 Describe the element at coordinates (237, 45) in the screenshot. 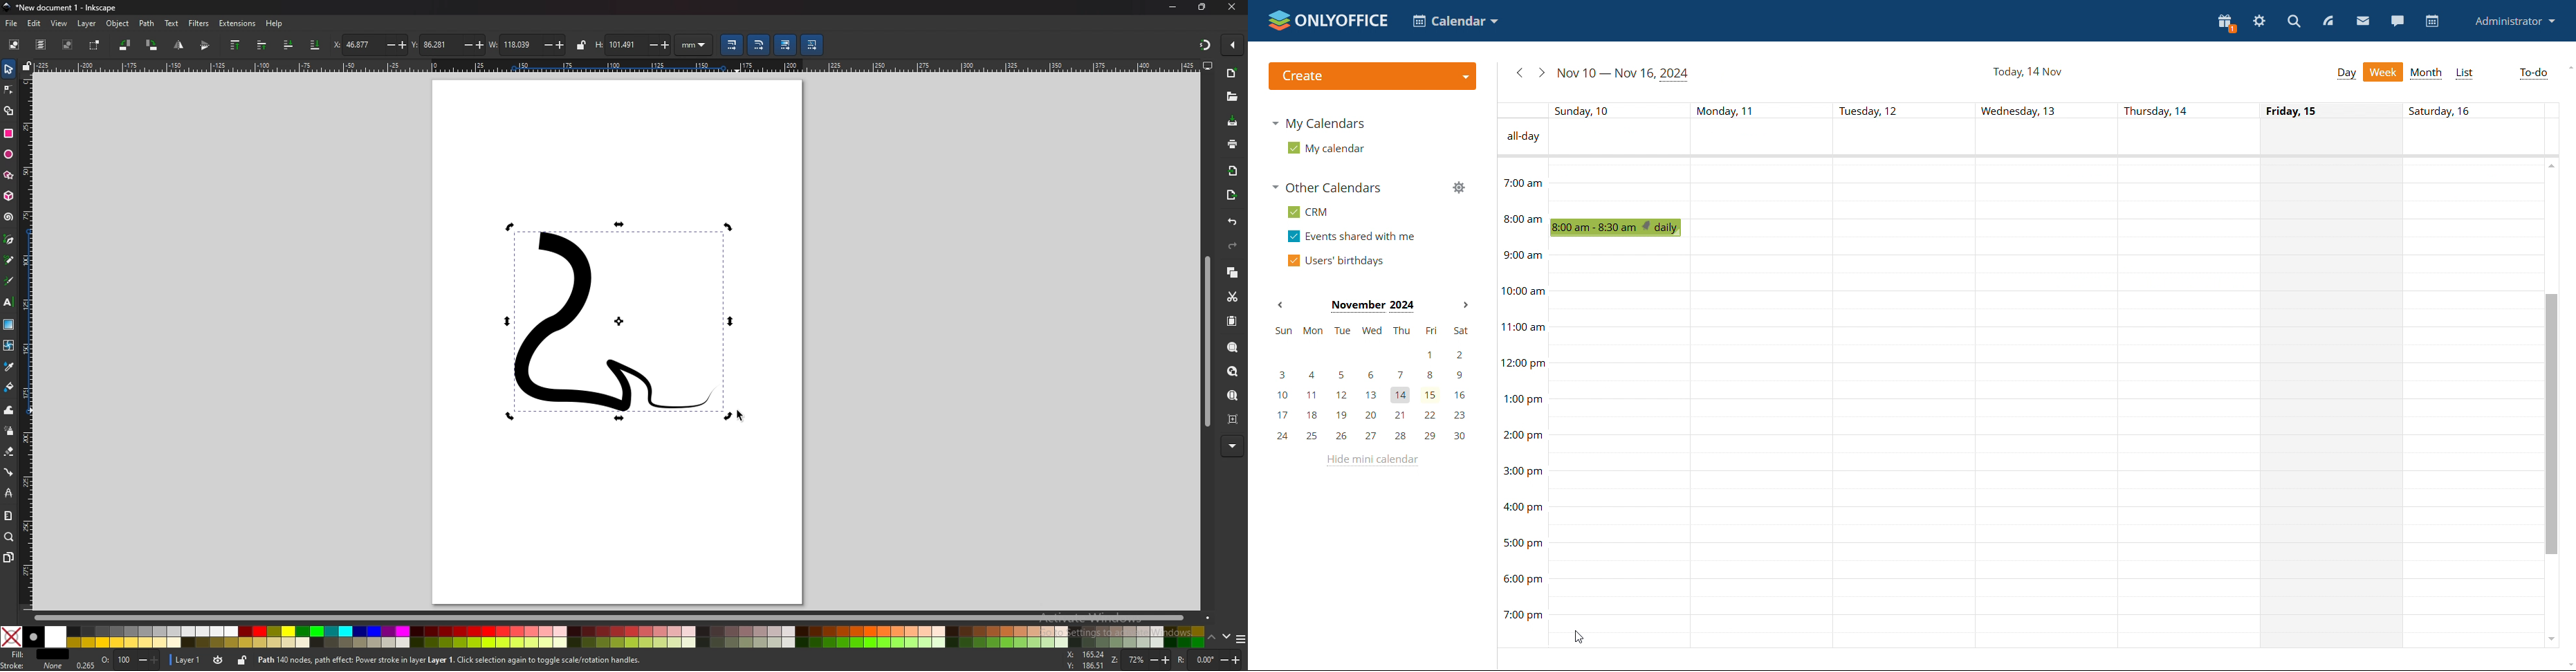

I see `raise selection to top` at that location.